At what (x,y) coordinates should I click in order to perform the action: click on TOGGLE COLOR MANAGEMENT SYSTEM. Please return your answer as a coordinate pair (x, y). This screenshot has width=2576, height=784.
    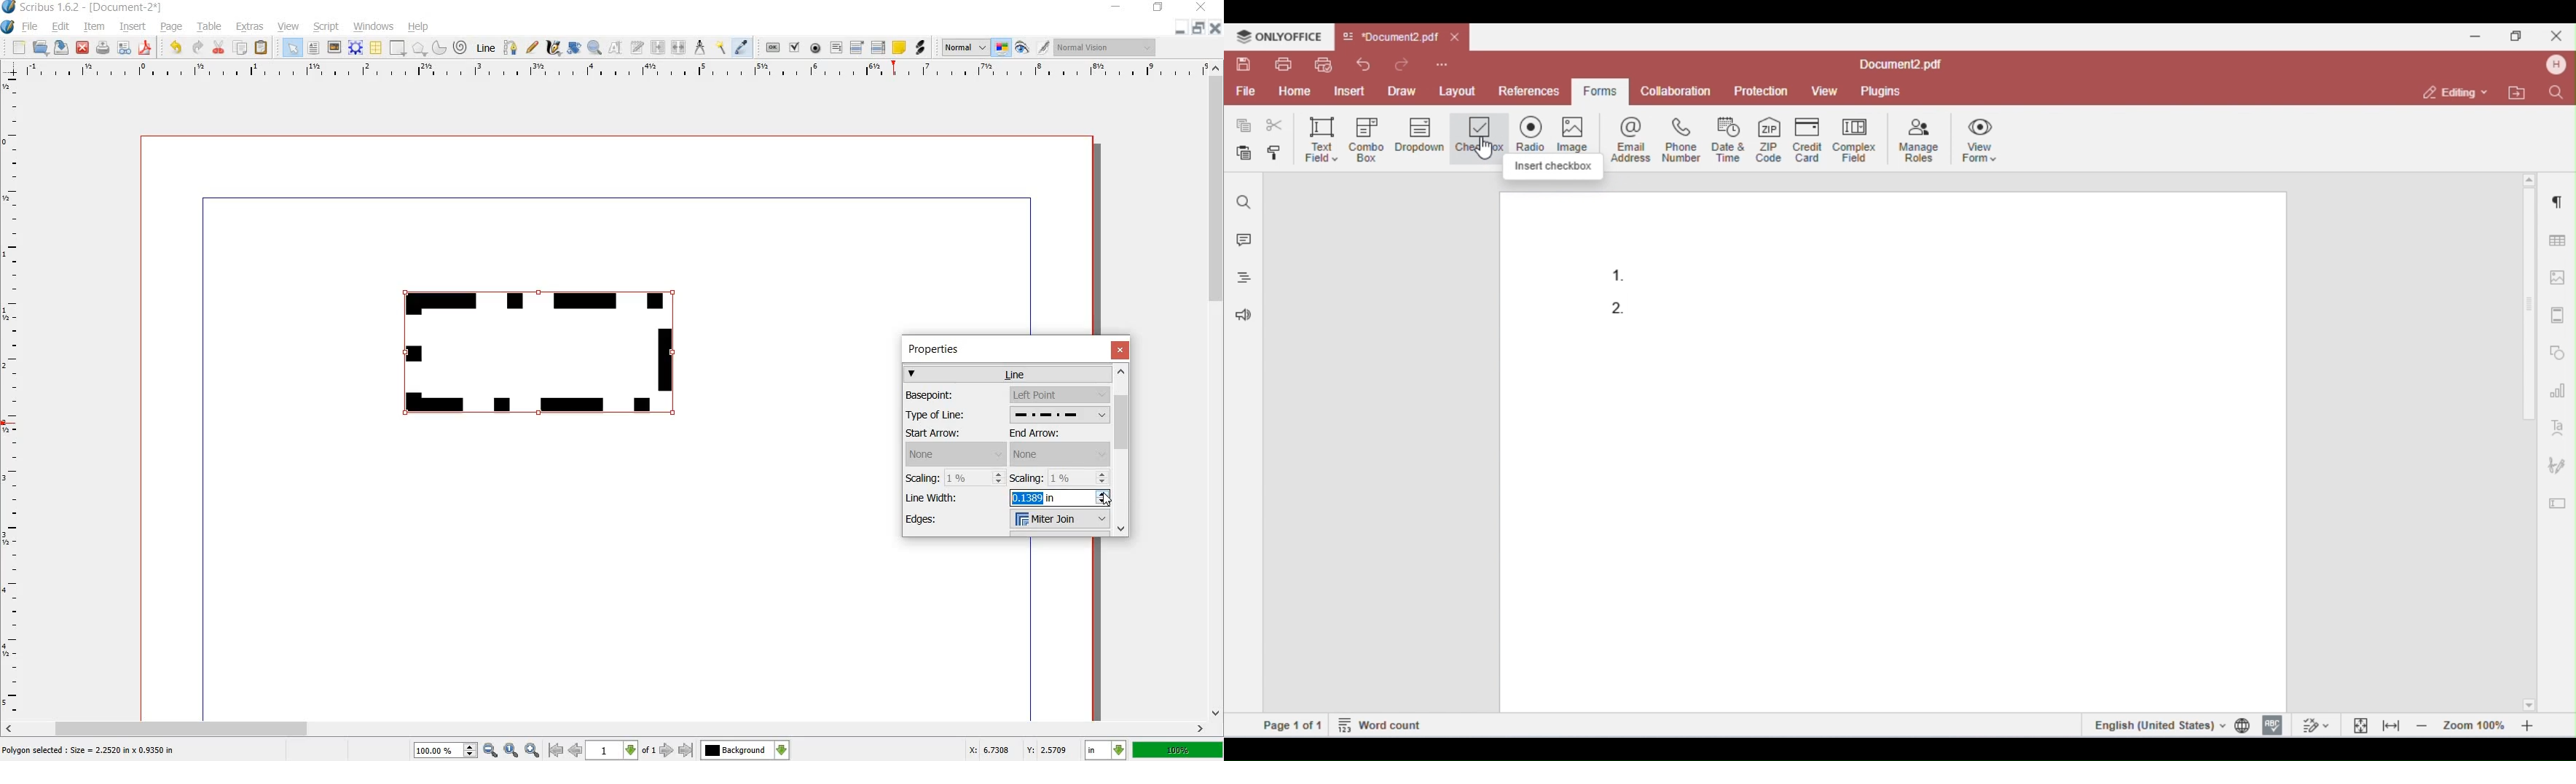
    Looking at the image, I should click on (1003, 49).